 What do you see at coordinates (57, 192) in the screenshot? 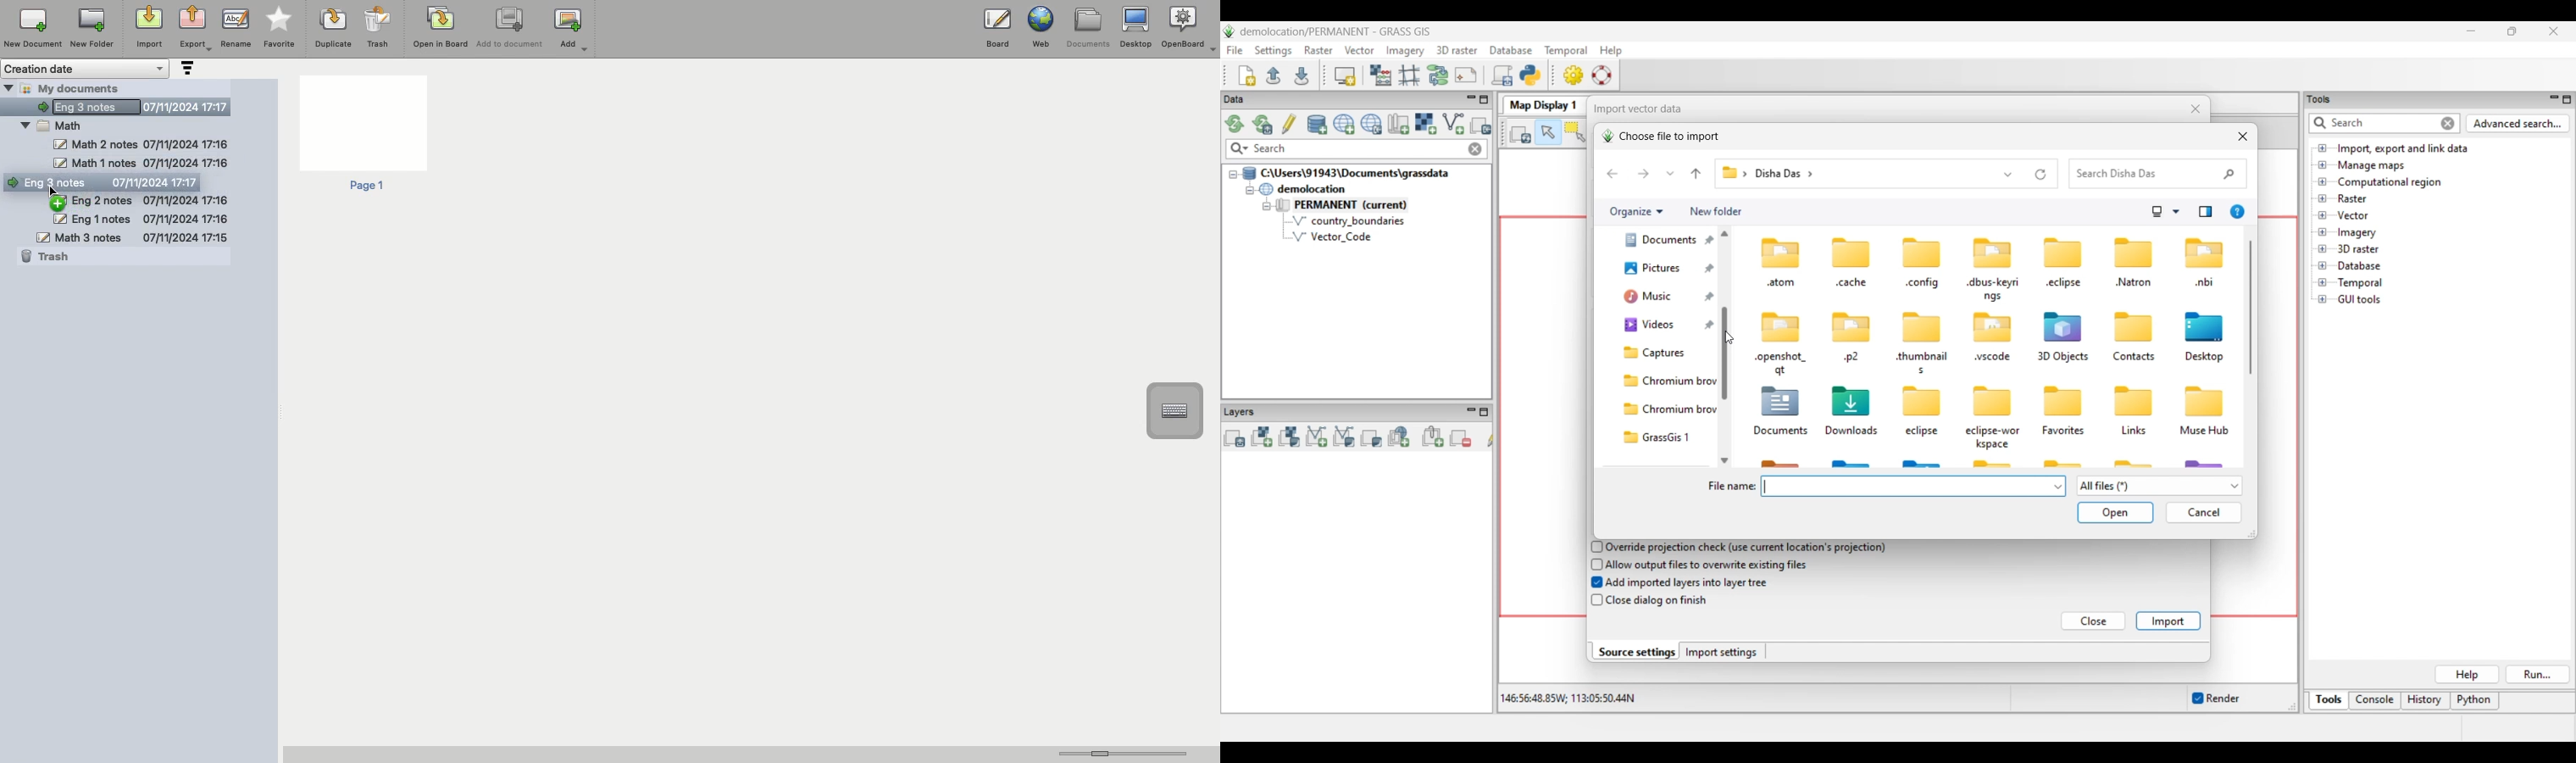
I see `cursor` at bounding box center [57, 192].